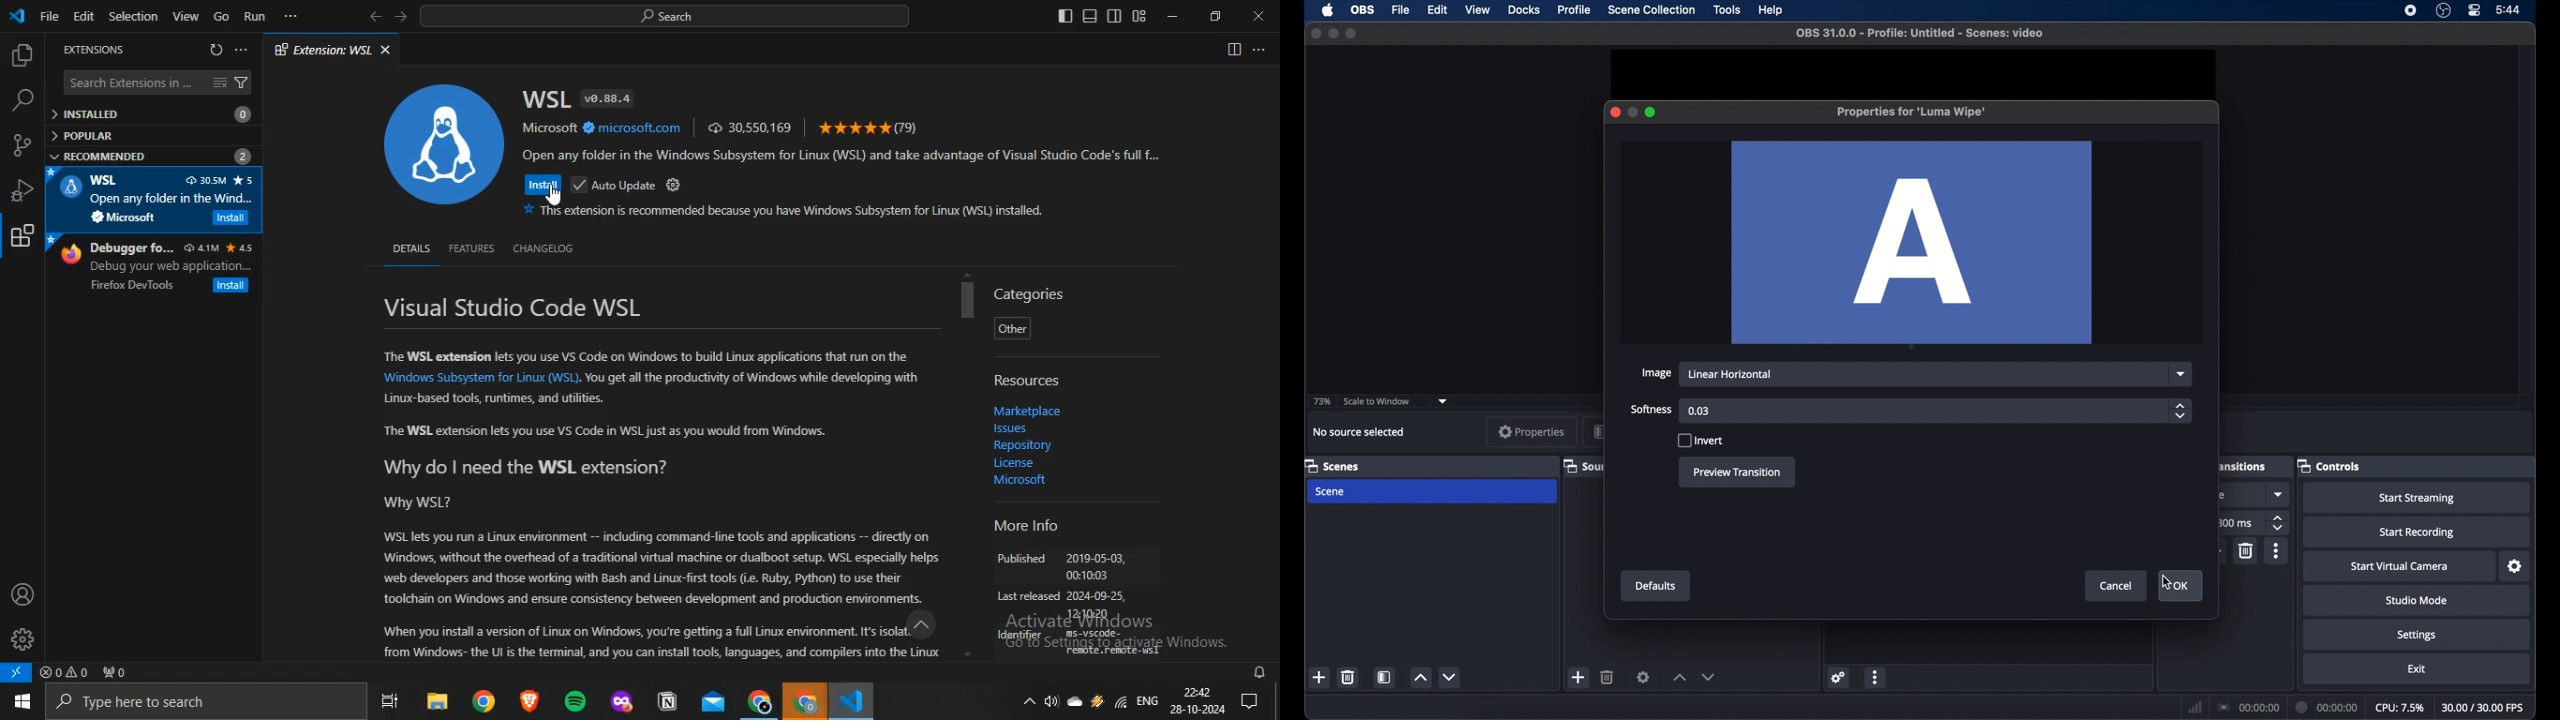 This screenshot has width=2576, height=728. What do you see at coordinates (1028, 700) in the screenshot?
I see `show hidden icons` at bounding box center [1028, 700].